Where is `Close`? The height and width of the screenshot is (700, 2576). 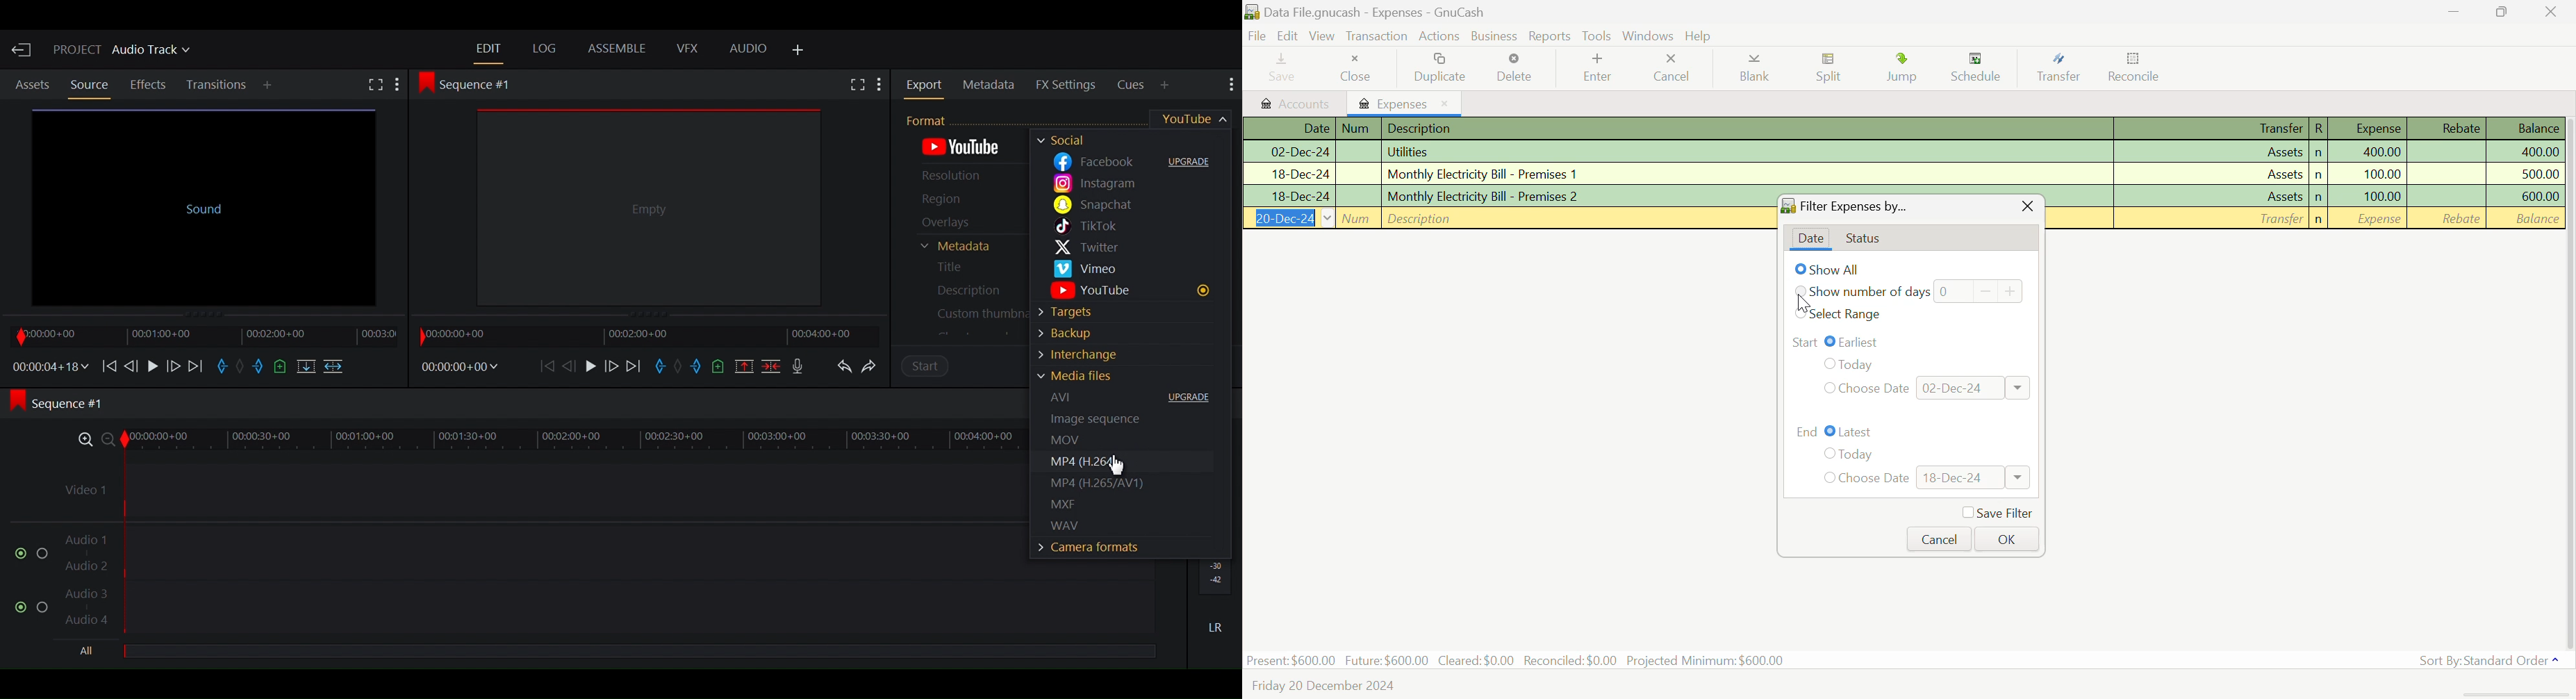
Close is located at coordinates (1360, 68).